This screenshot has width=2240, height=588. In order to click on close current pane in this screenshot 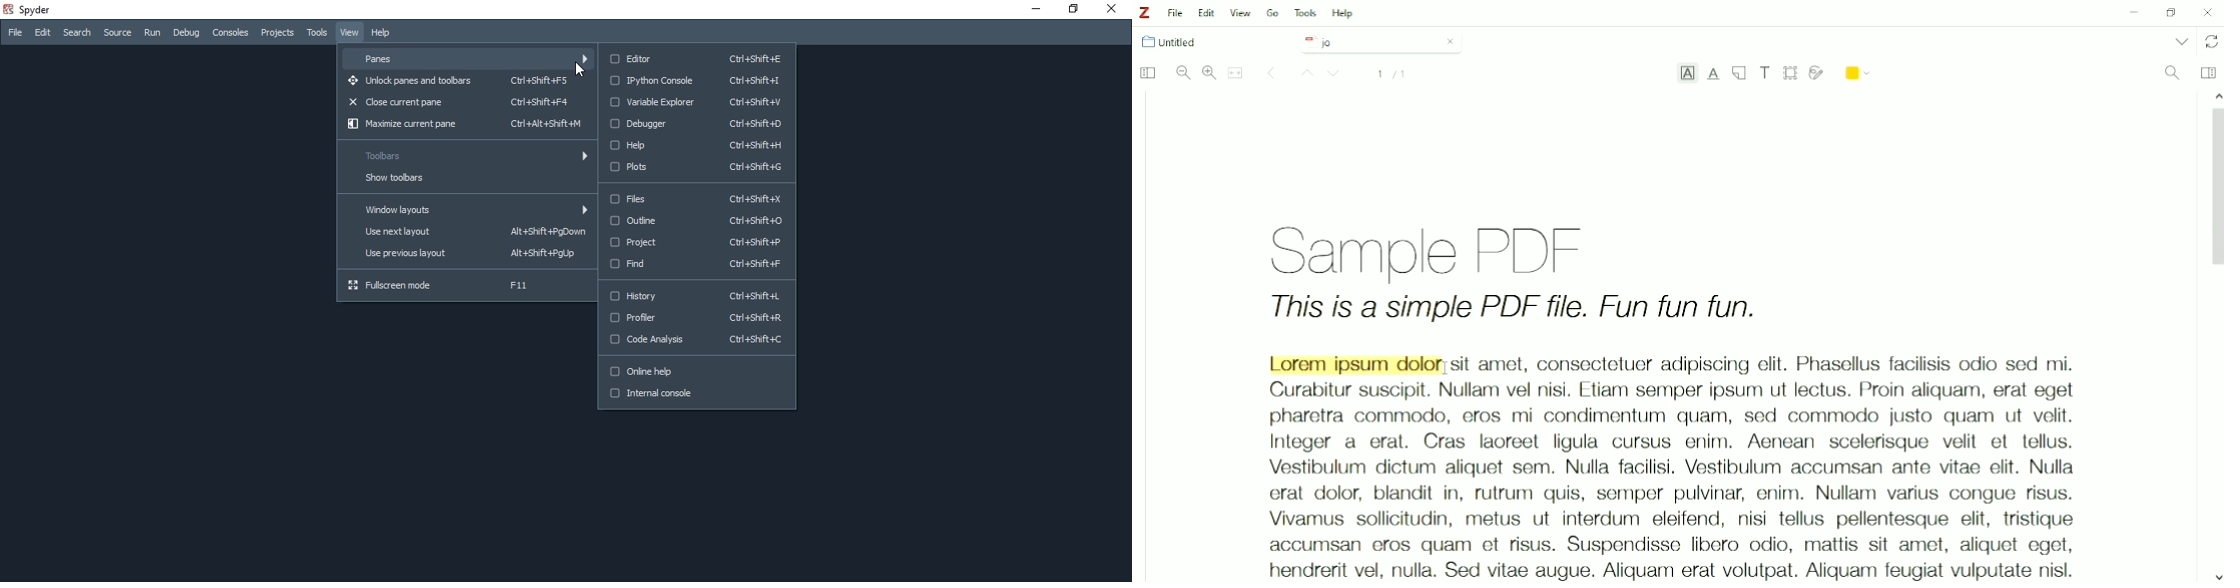, I will do `click(468, 101)`.